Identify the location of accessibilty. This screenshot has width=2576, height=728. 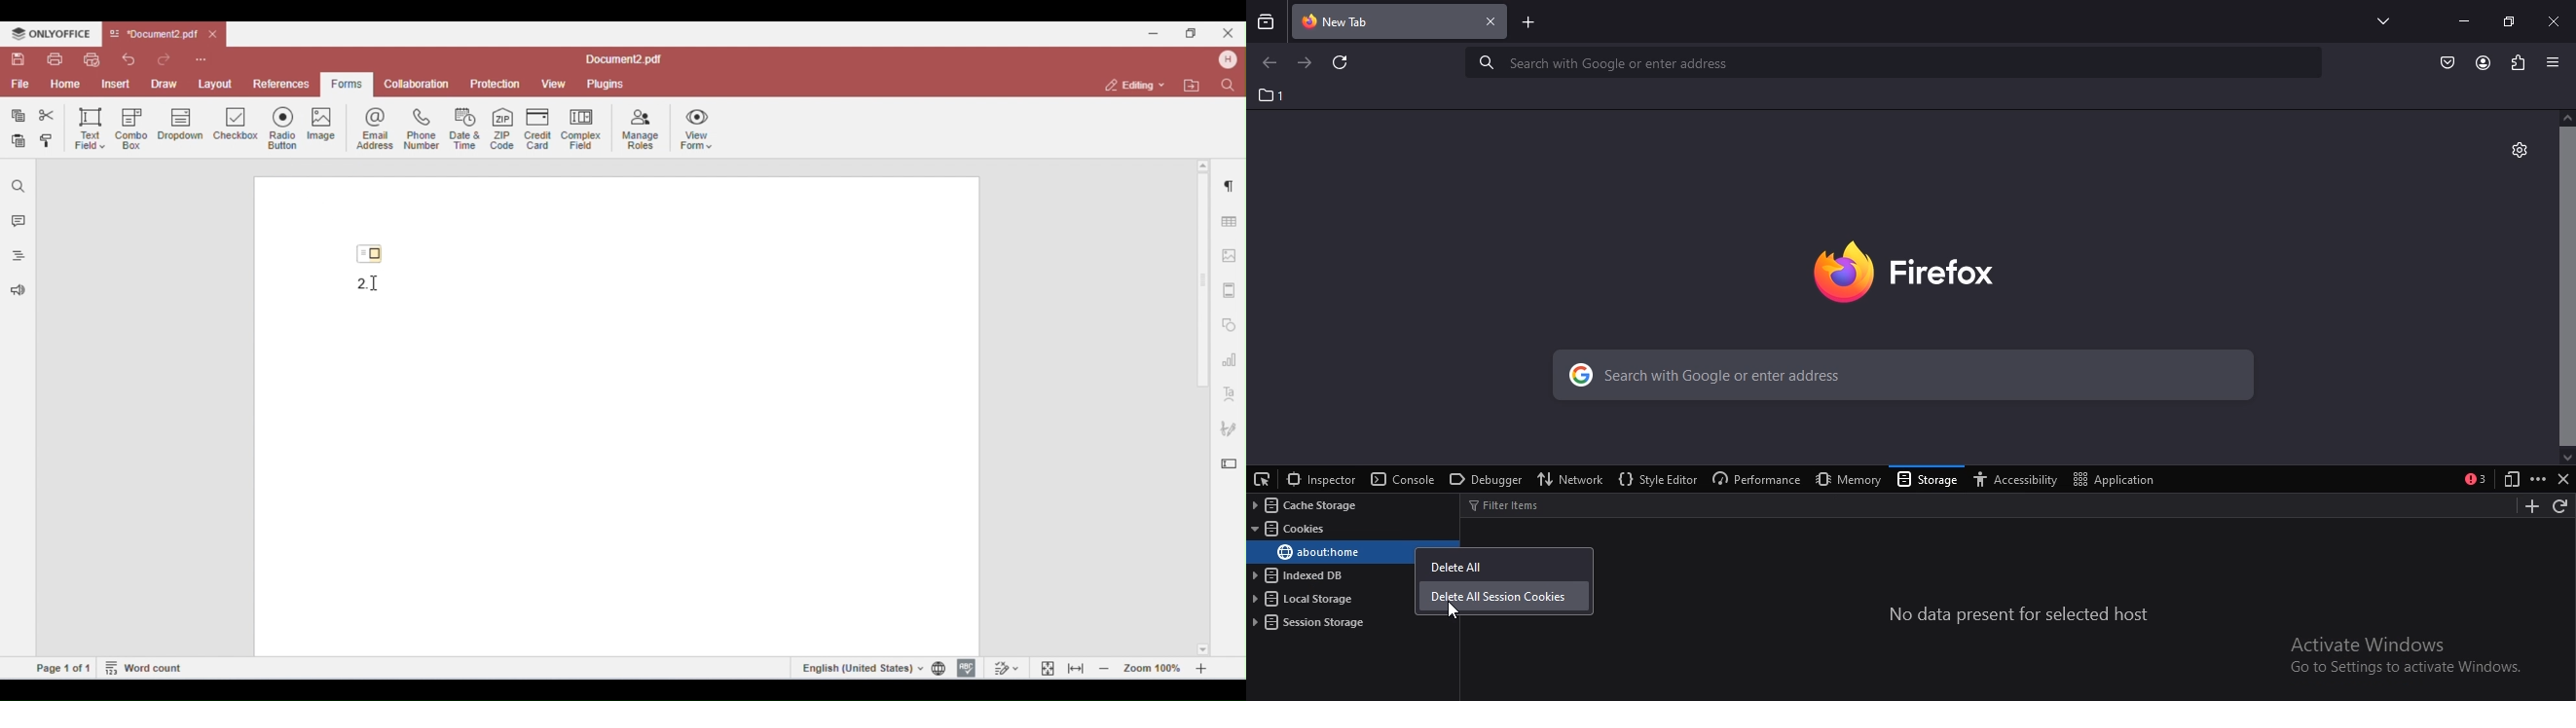
(2020, 480).